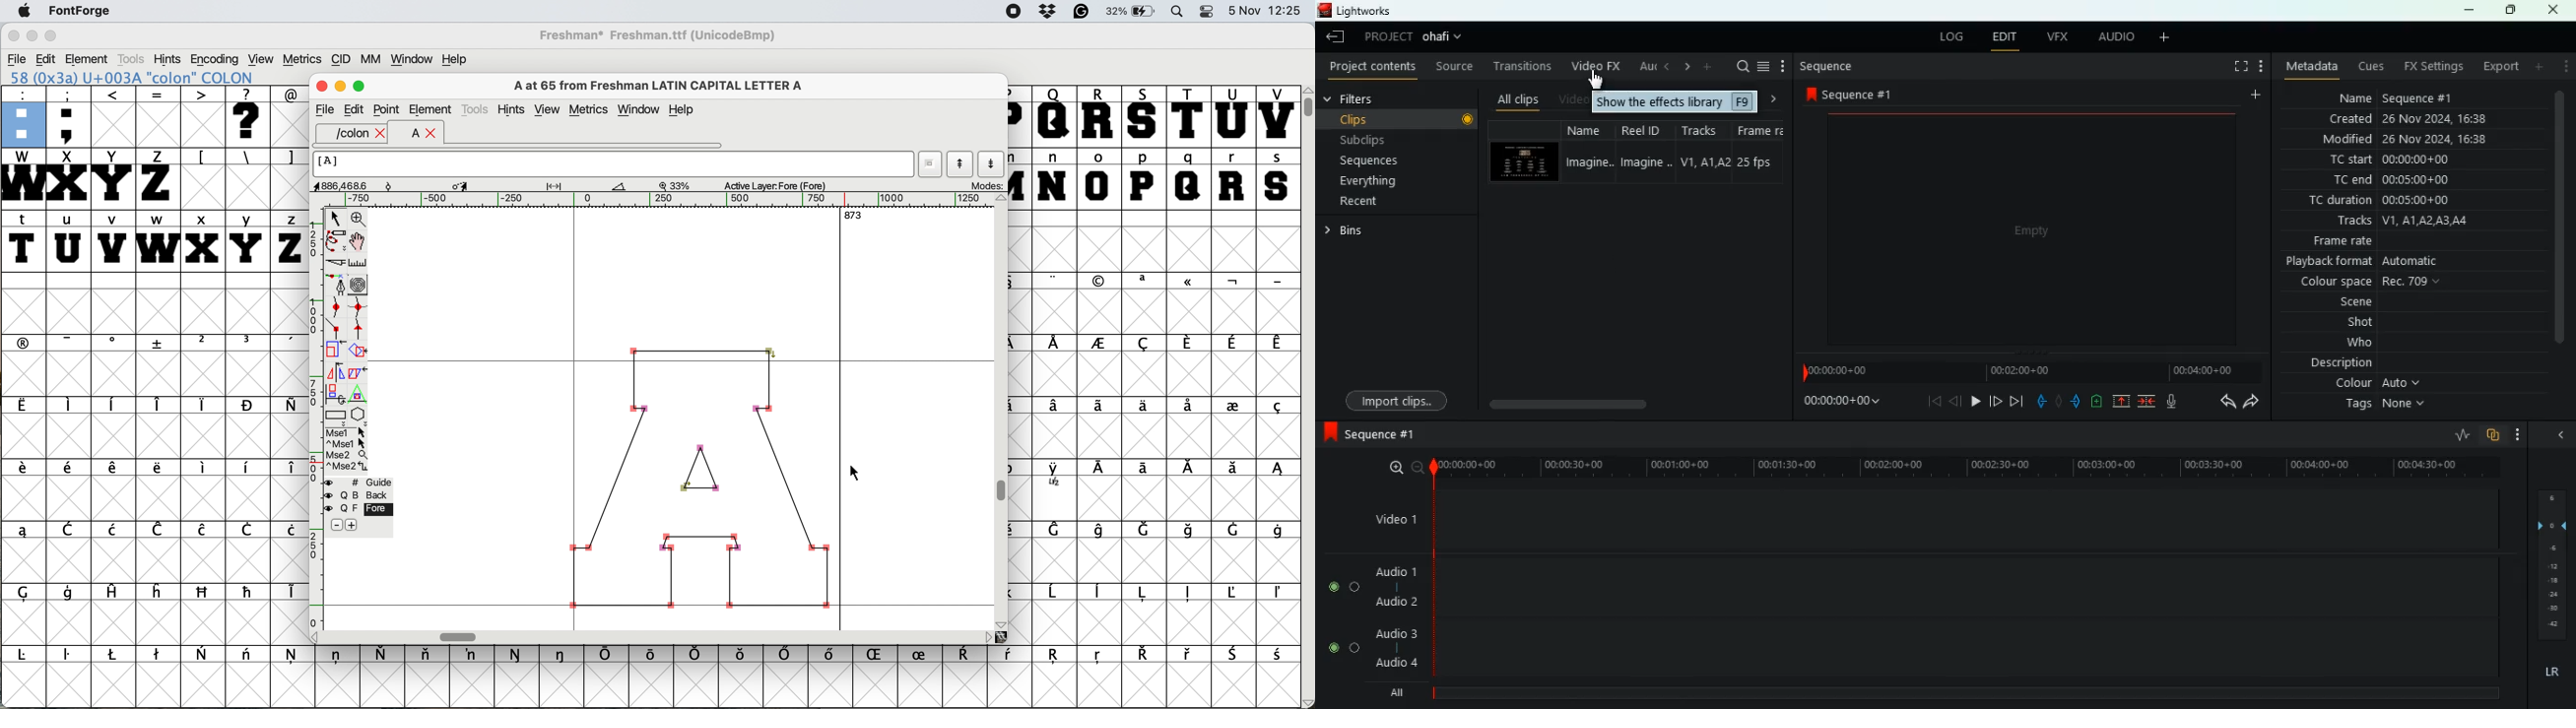 The image size is (2576, 728). What do you see at coordinates (204, 117) in the screenshot?
I see `>` at bounding box center [204, 117].